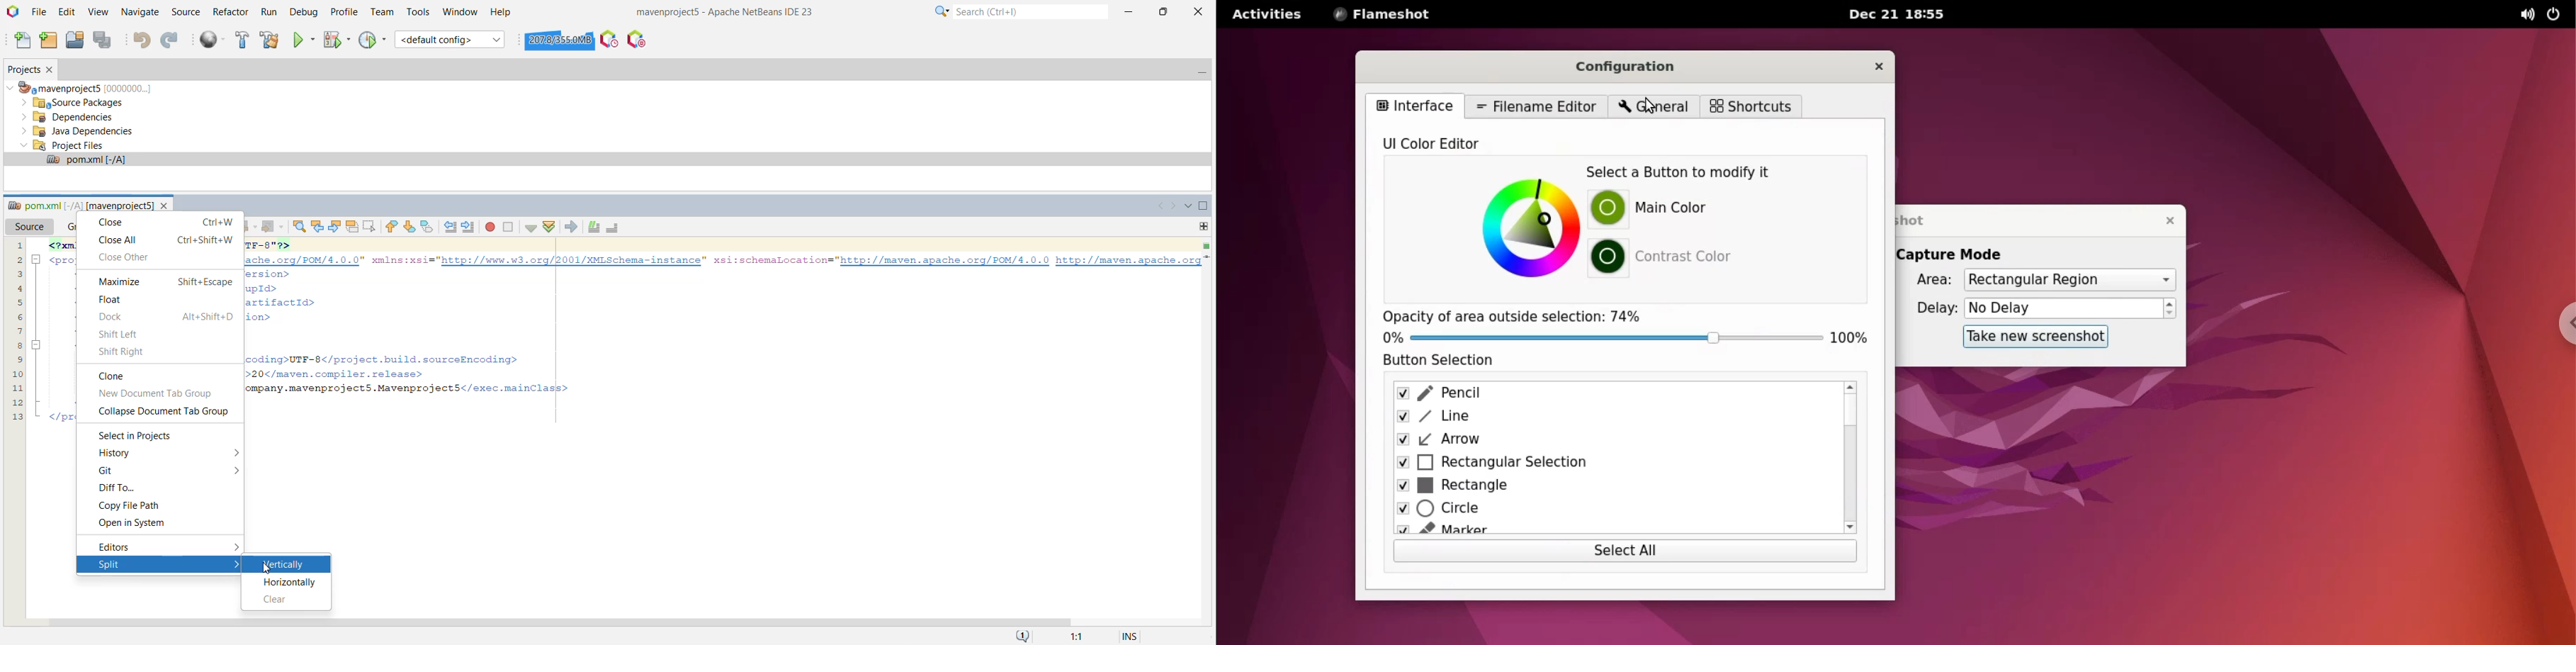 This screenshot has width=2576, height=672. I want to click on rectangular selection, so click(1610, 464).